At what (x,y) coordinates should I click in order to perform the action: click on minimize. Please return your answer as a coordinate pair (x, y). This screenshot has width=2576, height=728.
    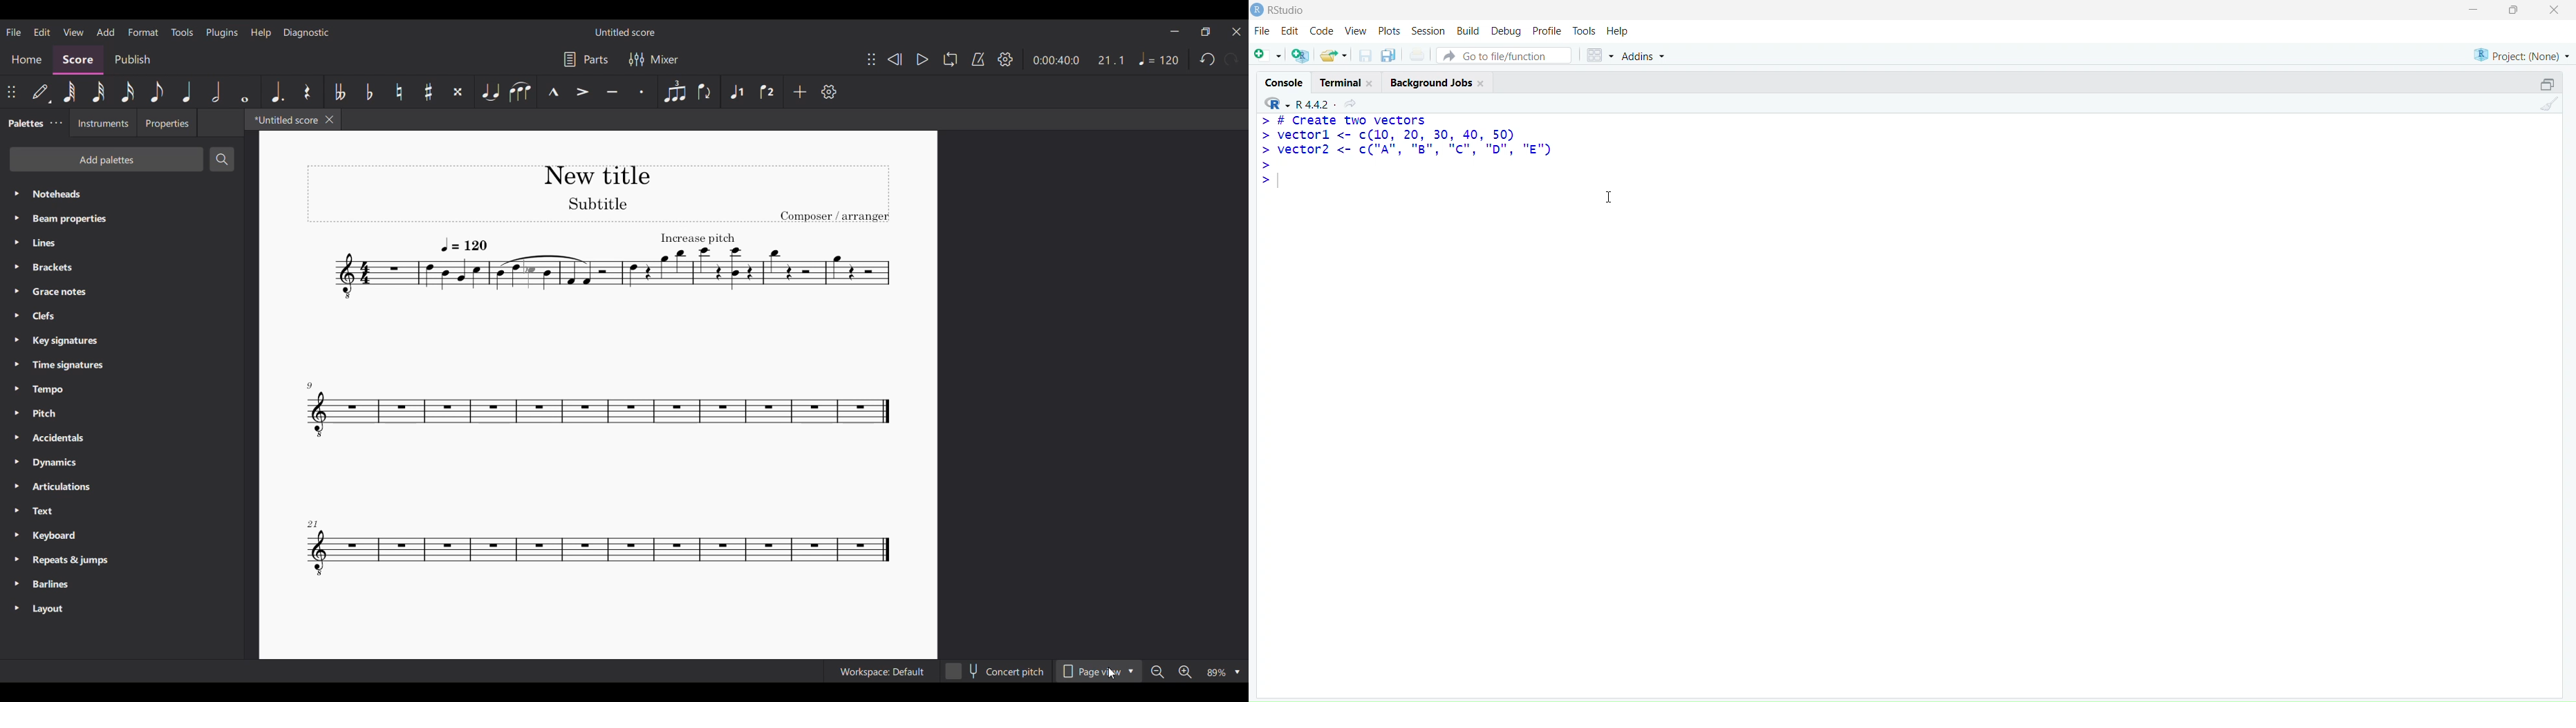
    Looking at the image, I should click on (2549, 85).